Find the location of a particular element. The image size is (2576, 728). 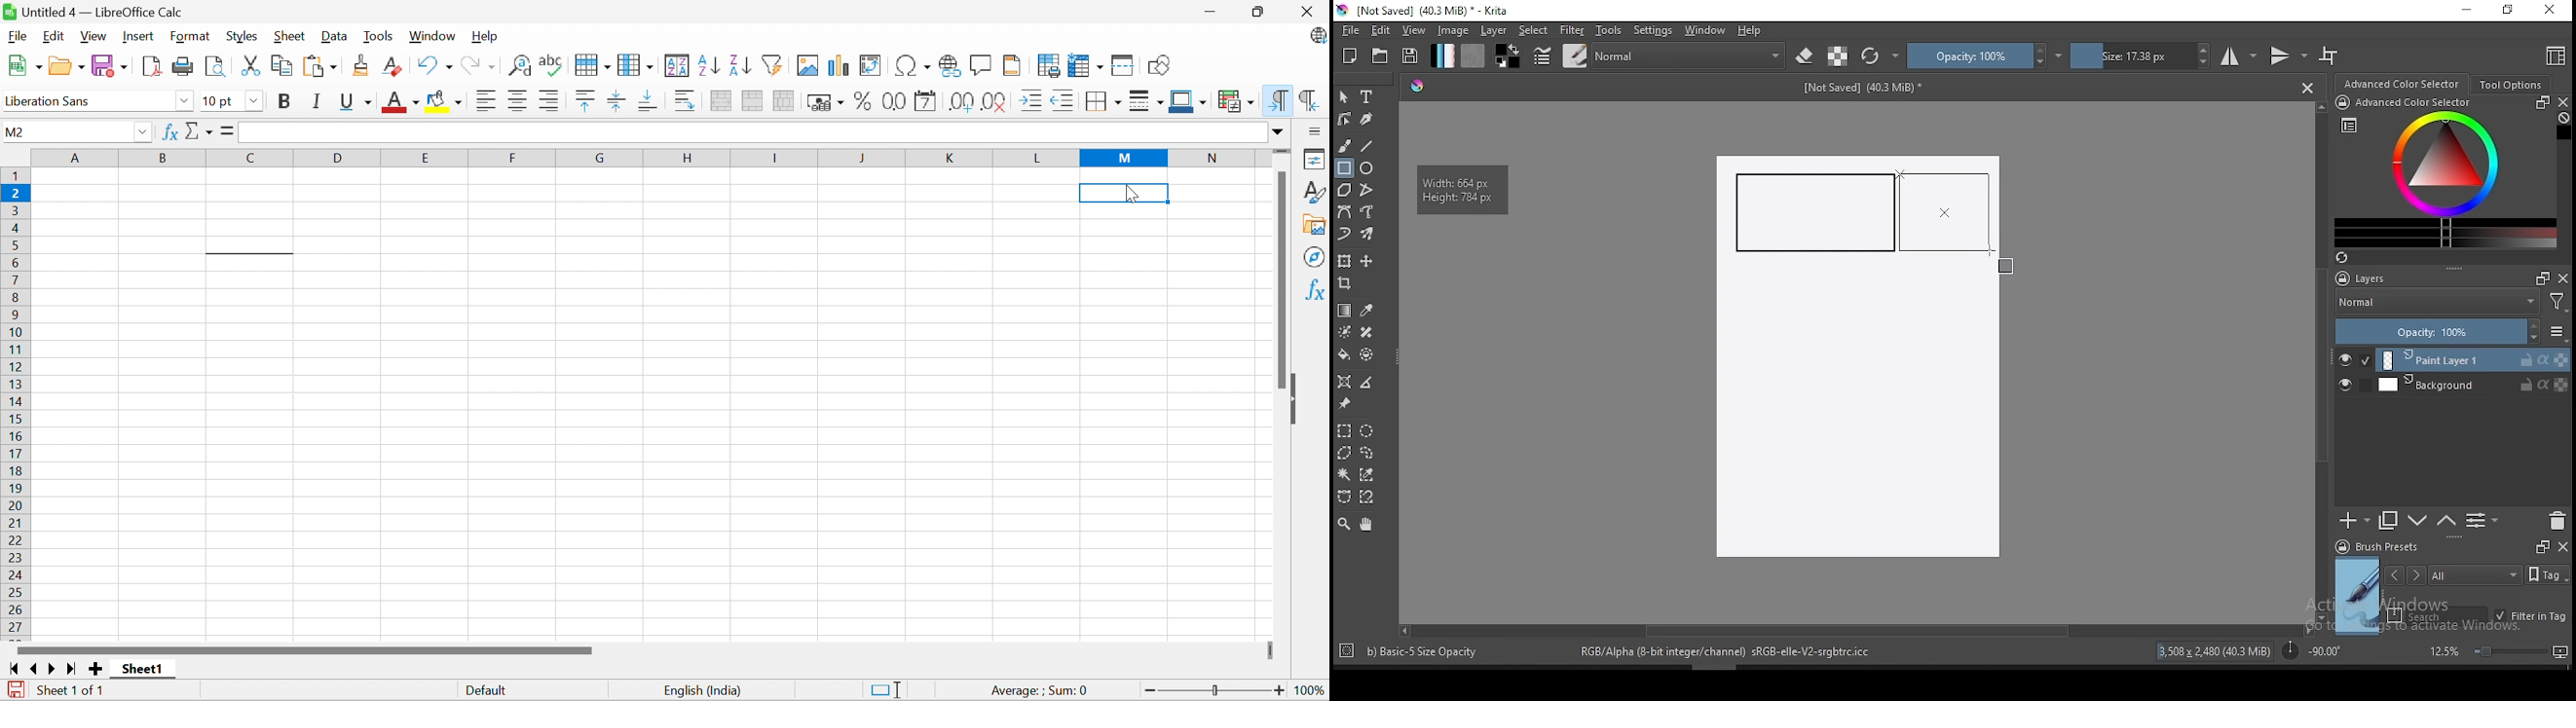

Column is located at coordinates (636, 64).